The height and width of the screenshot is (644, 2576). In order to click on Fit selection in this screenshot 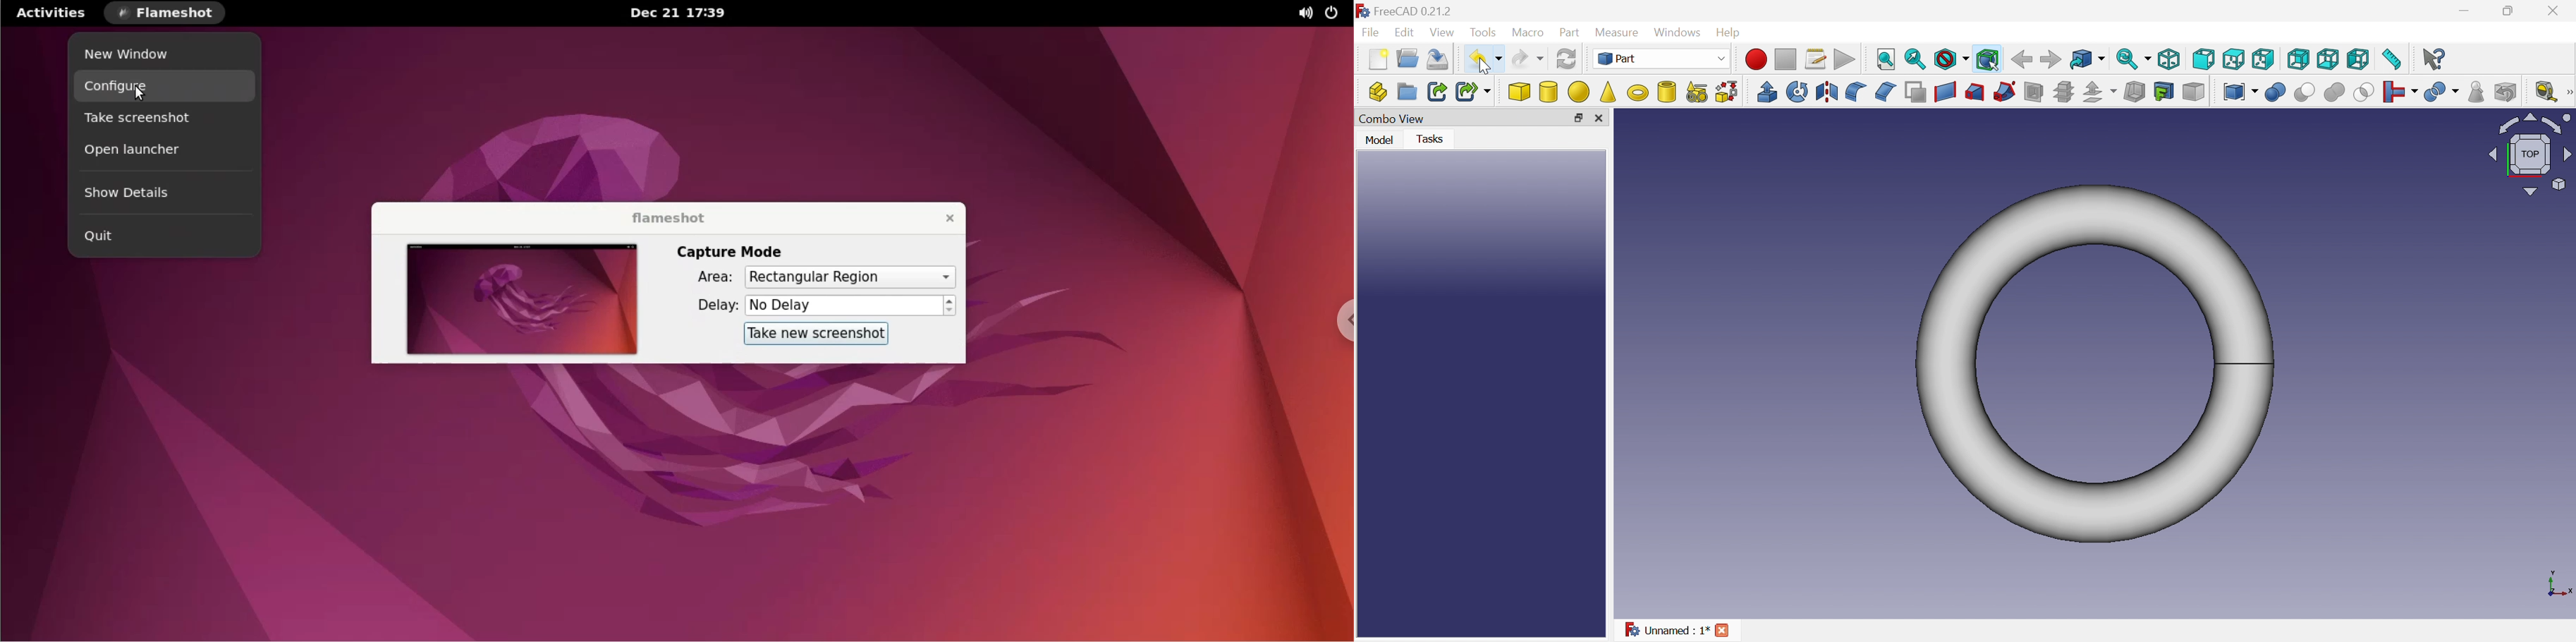, I will do `click(1916, 59)`.